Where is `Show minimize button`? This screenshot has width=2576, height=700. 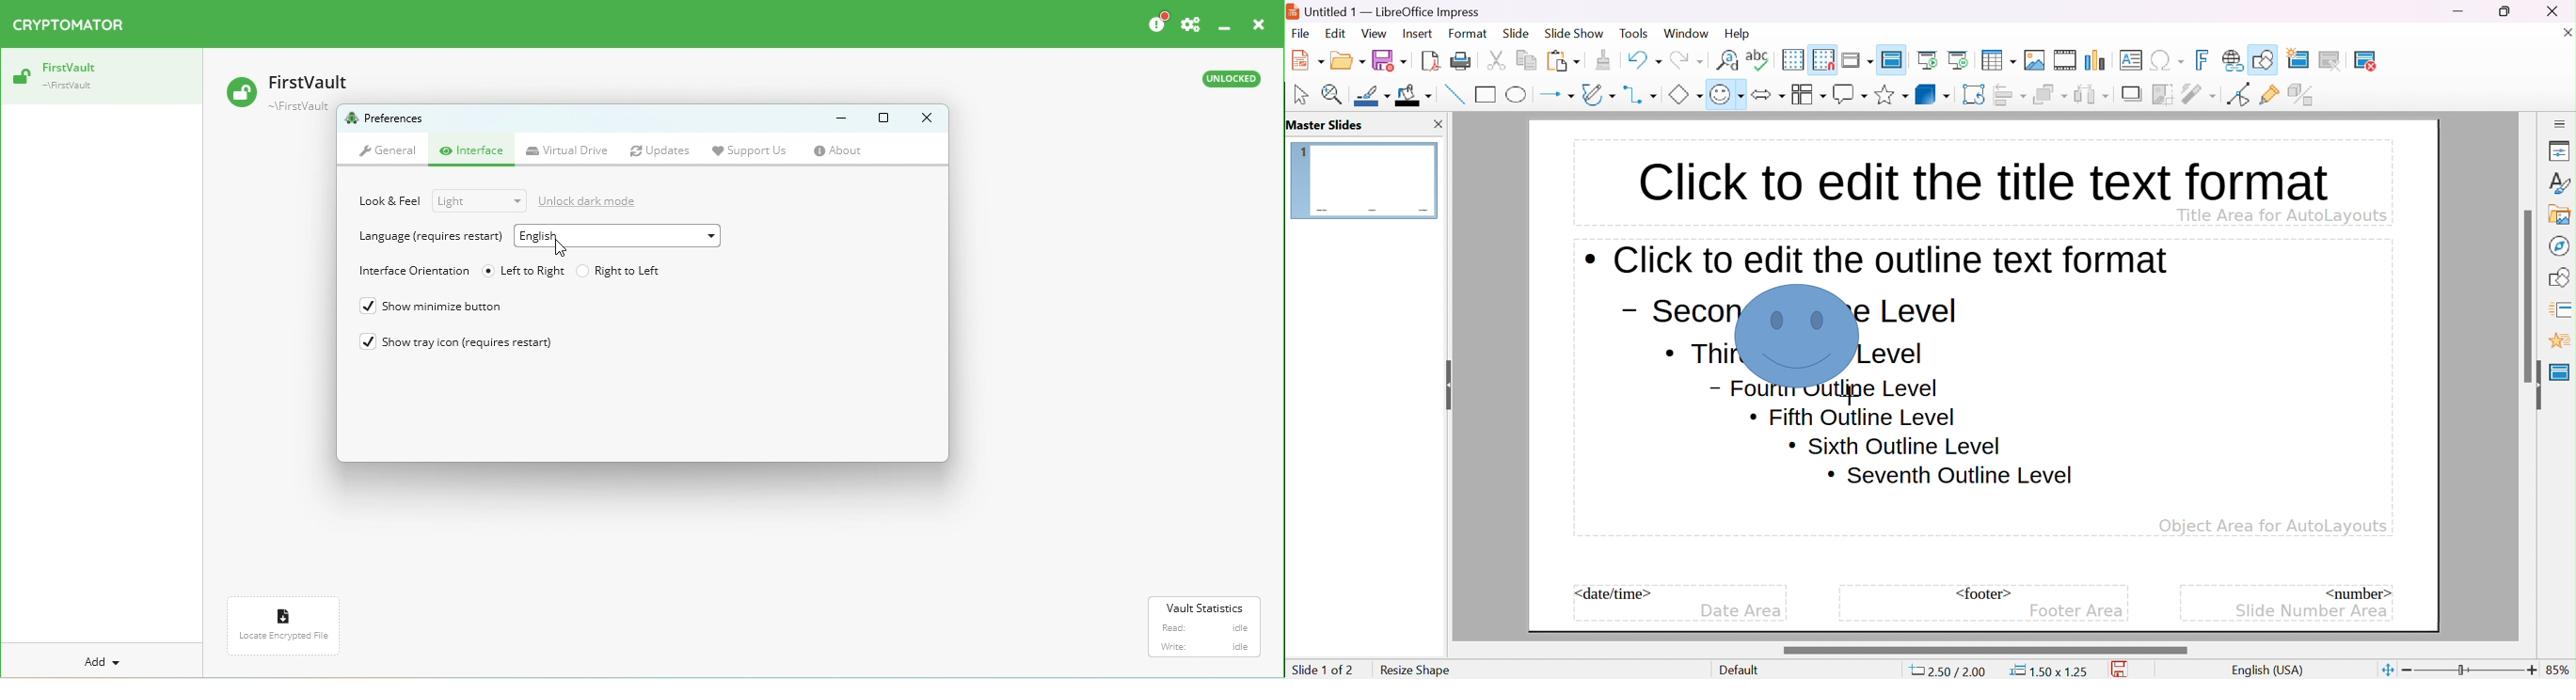
Show minimize button is located at coordinates (441, 308).